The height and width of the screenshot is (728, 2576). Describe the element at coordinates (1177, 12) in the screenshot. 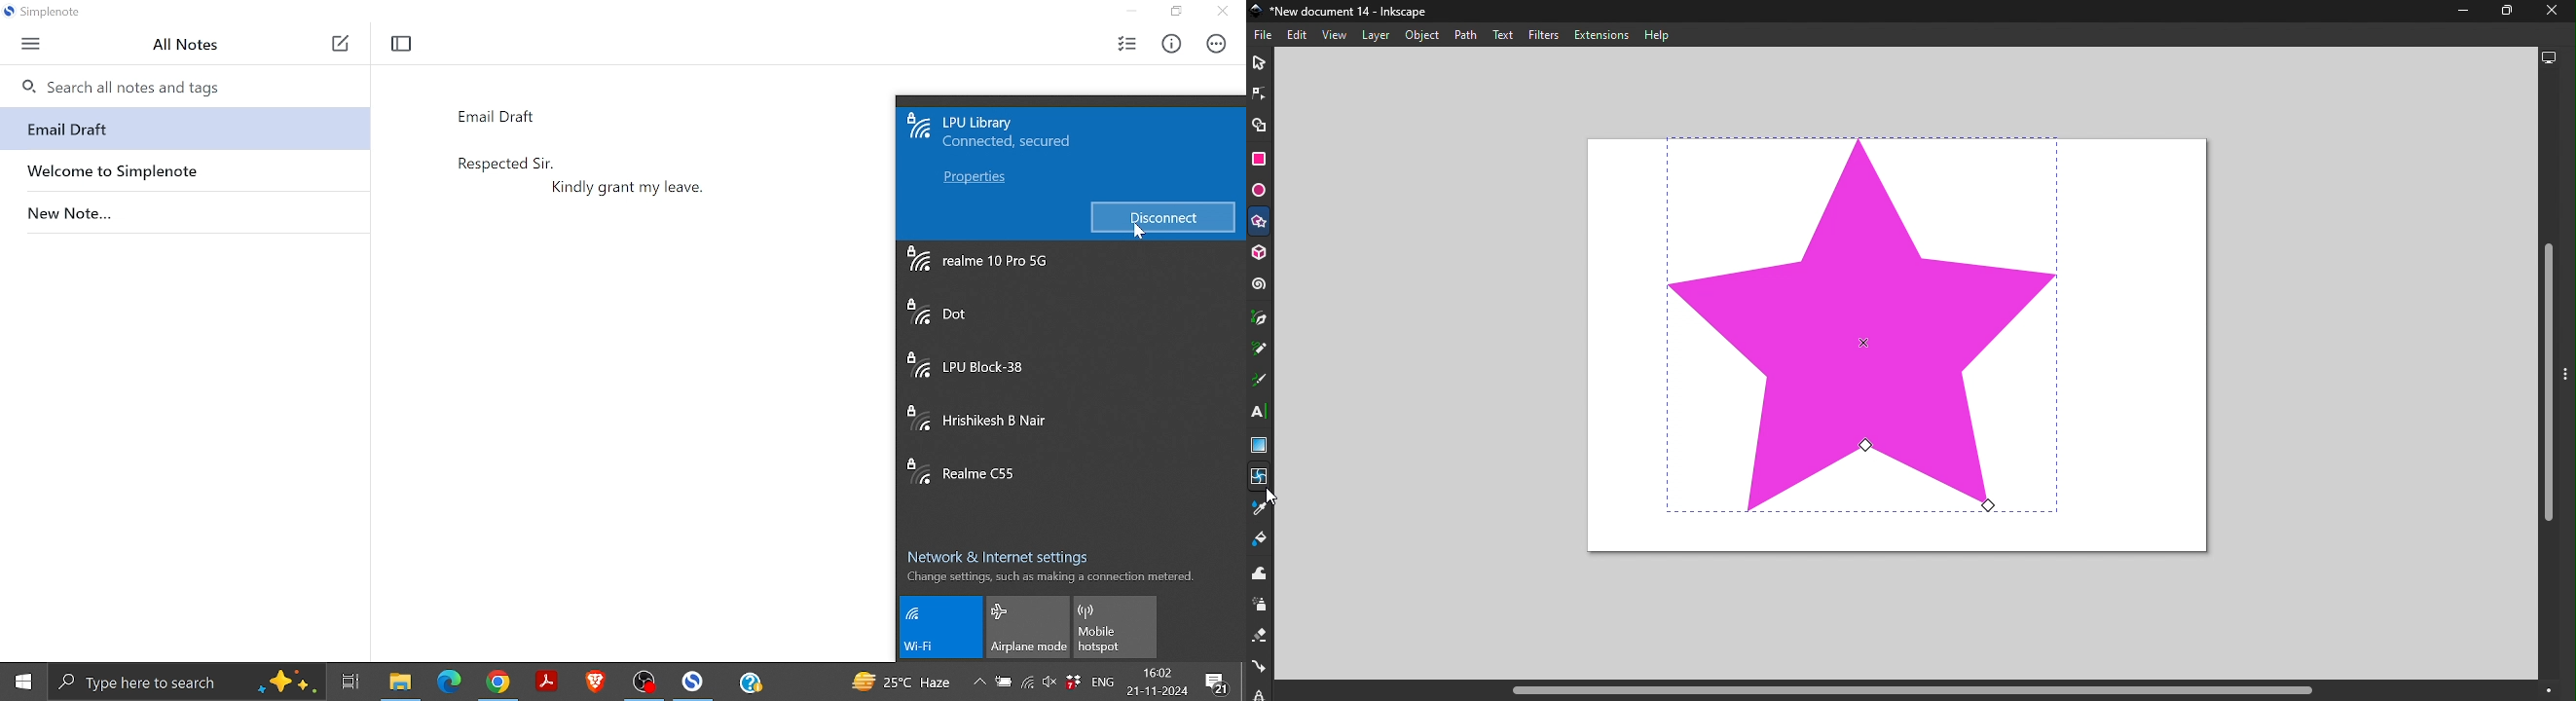

I see `Restore down` at that location.